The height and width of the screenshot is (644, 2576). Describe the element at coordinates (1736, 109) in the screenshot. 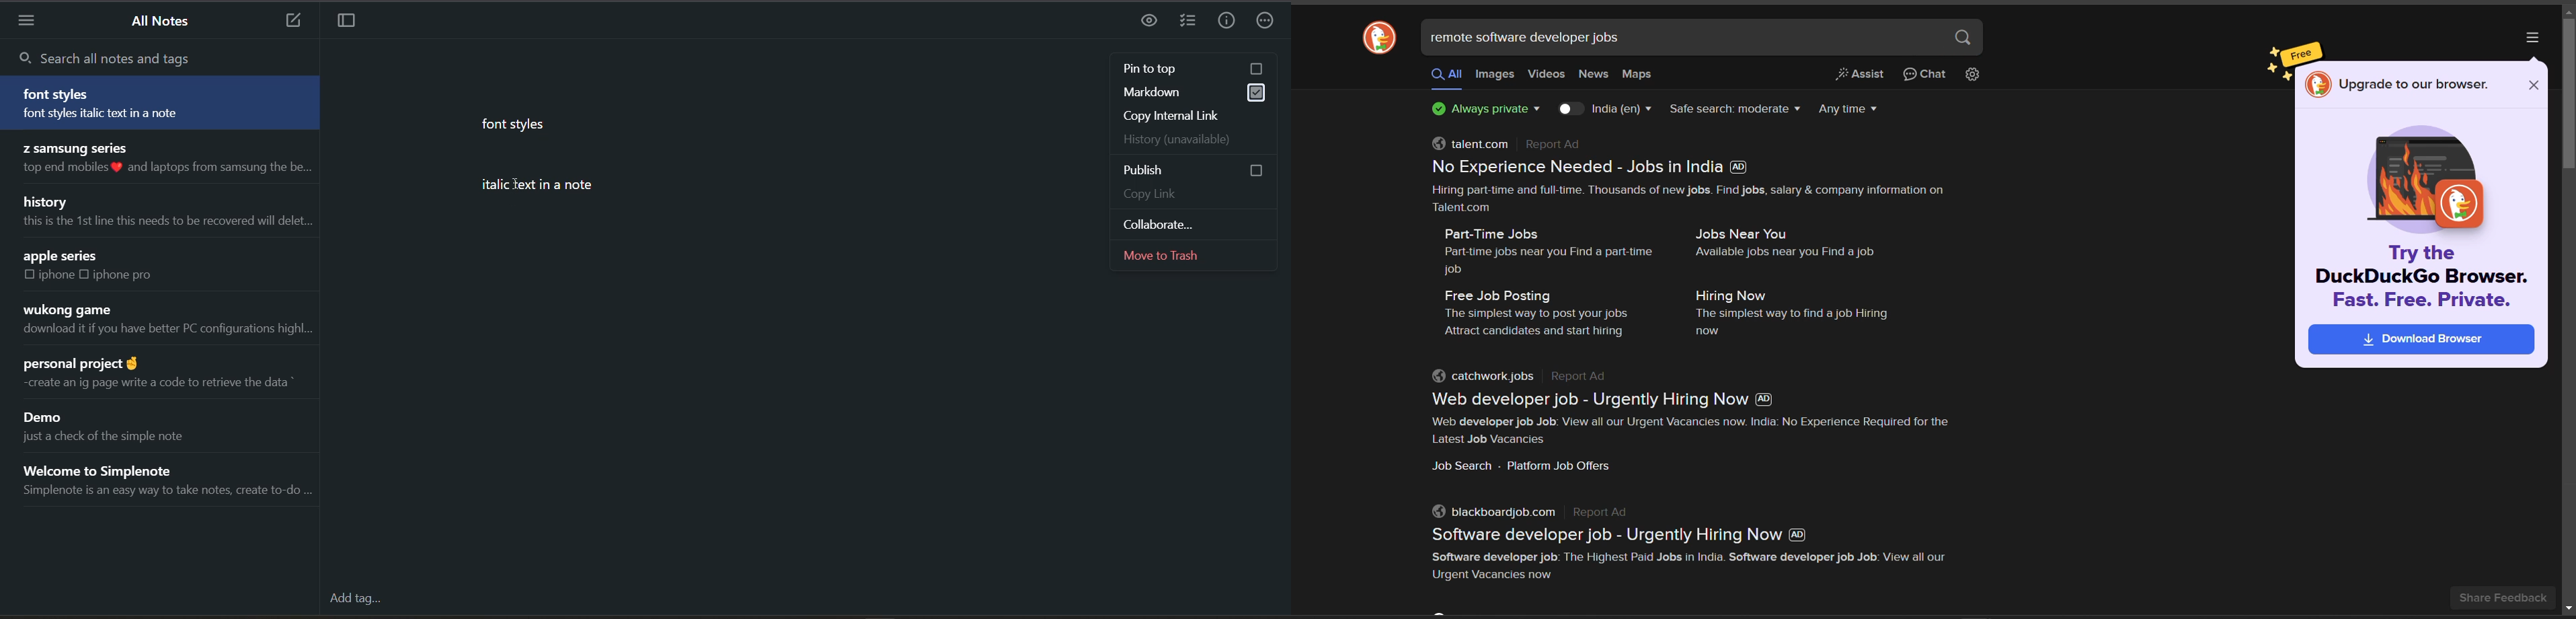

I see `safe search filter` at that location.